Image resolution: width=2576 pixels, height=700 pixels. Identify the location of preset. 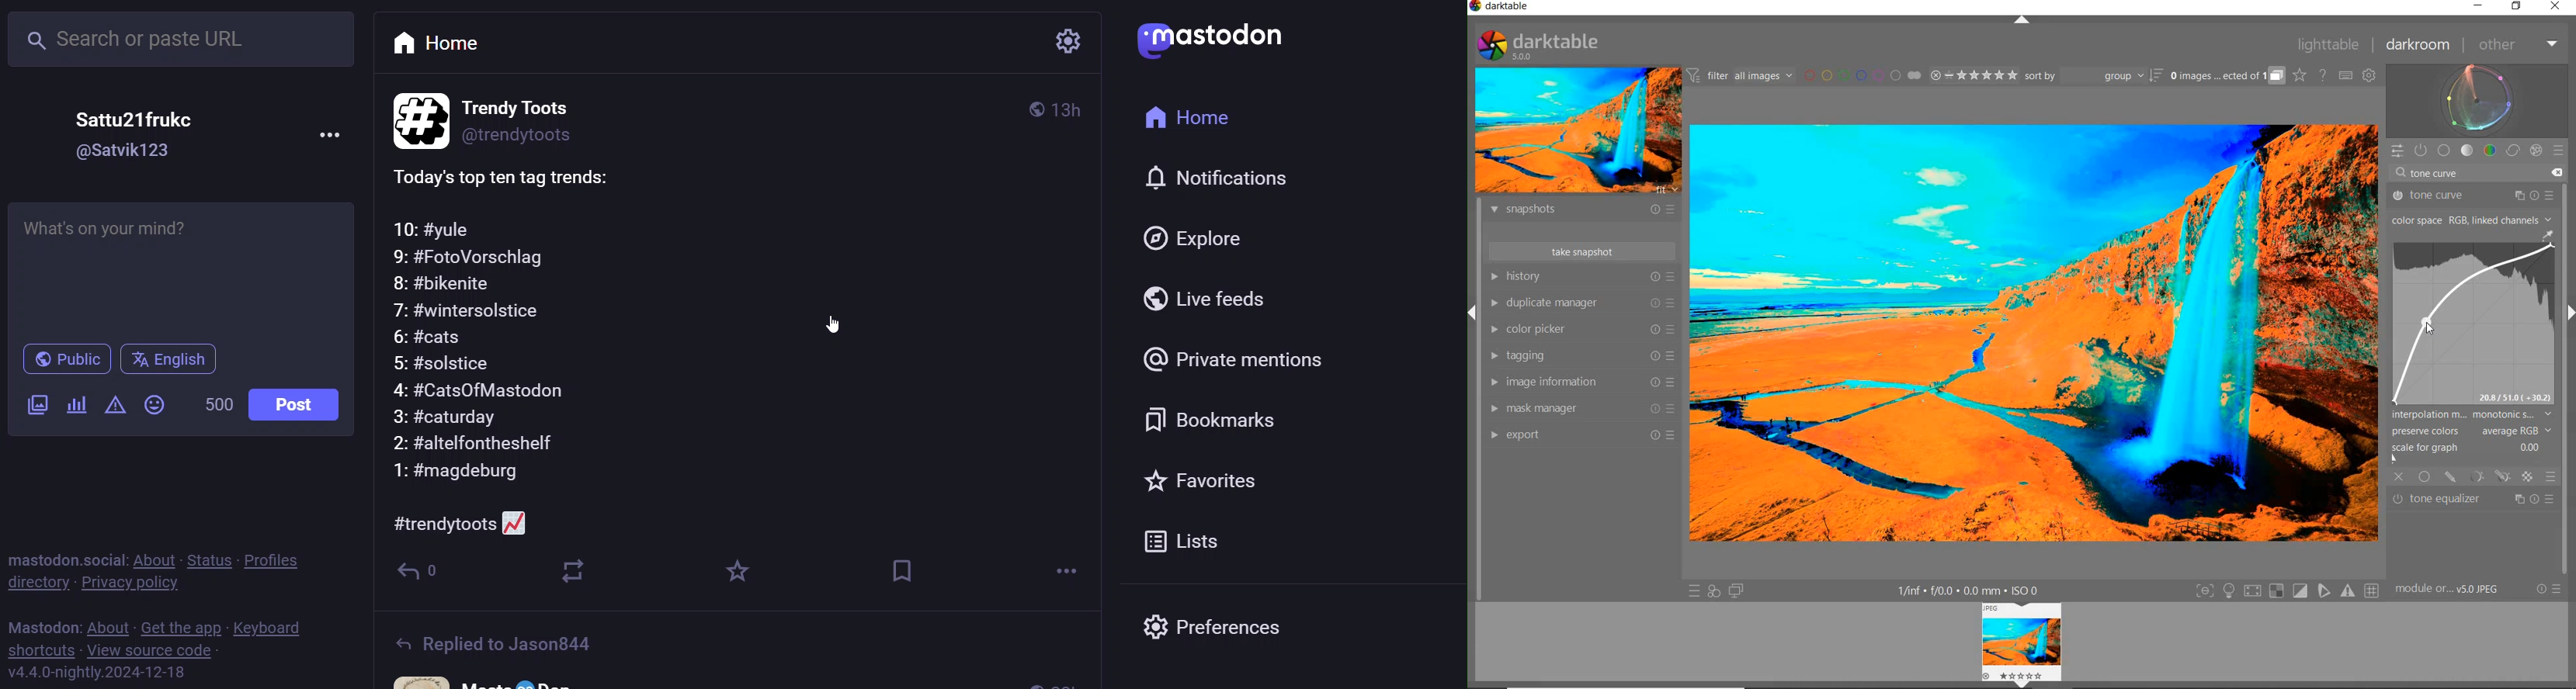
(2560, 148).